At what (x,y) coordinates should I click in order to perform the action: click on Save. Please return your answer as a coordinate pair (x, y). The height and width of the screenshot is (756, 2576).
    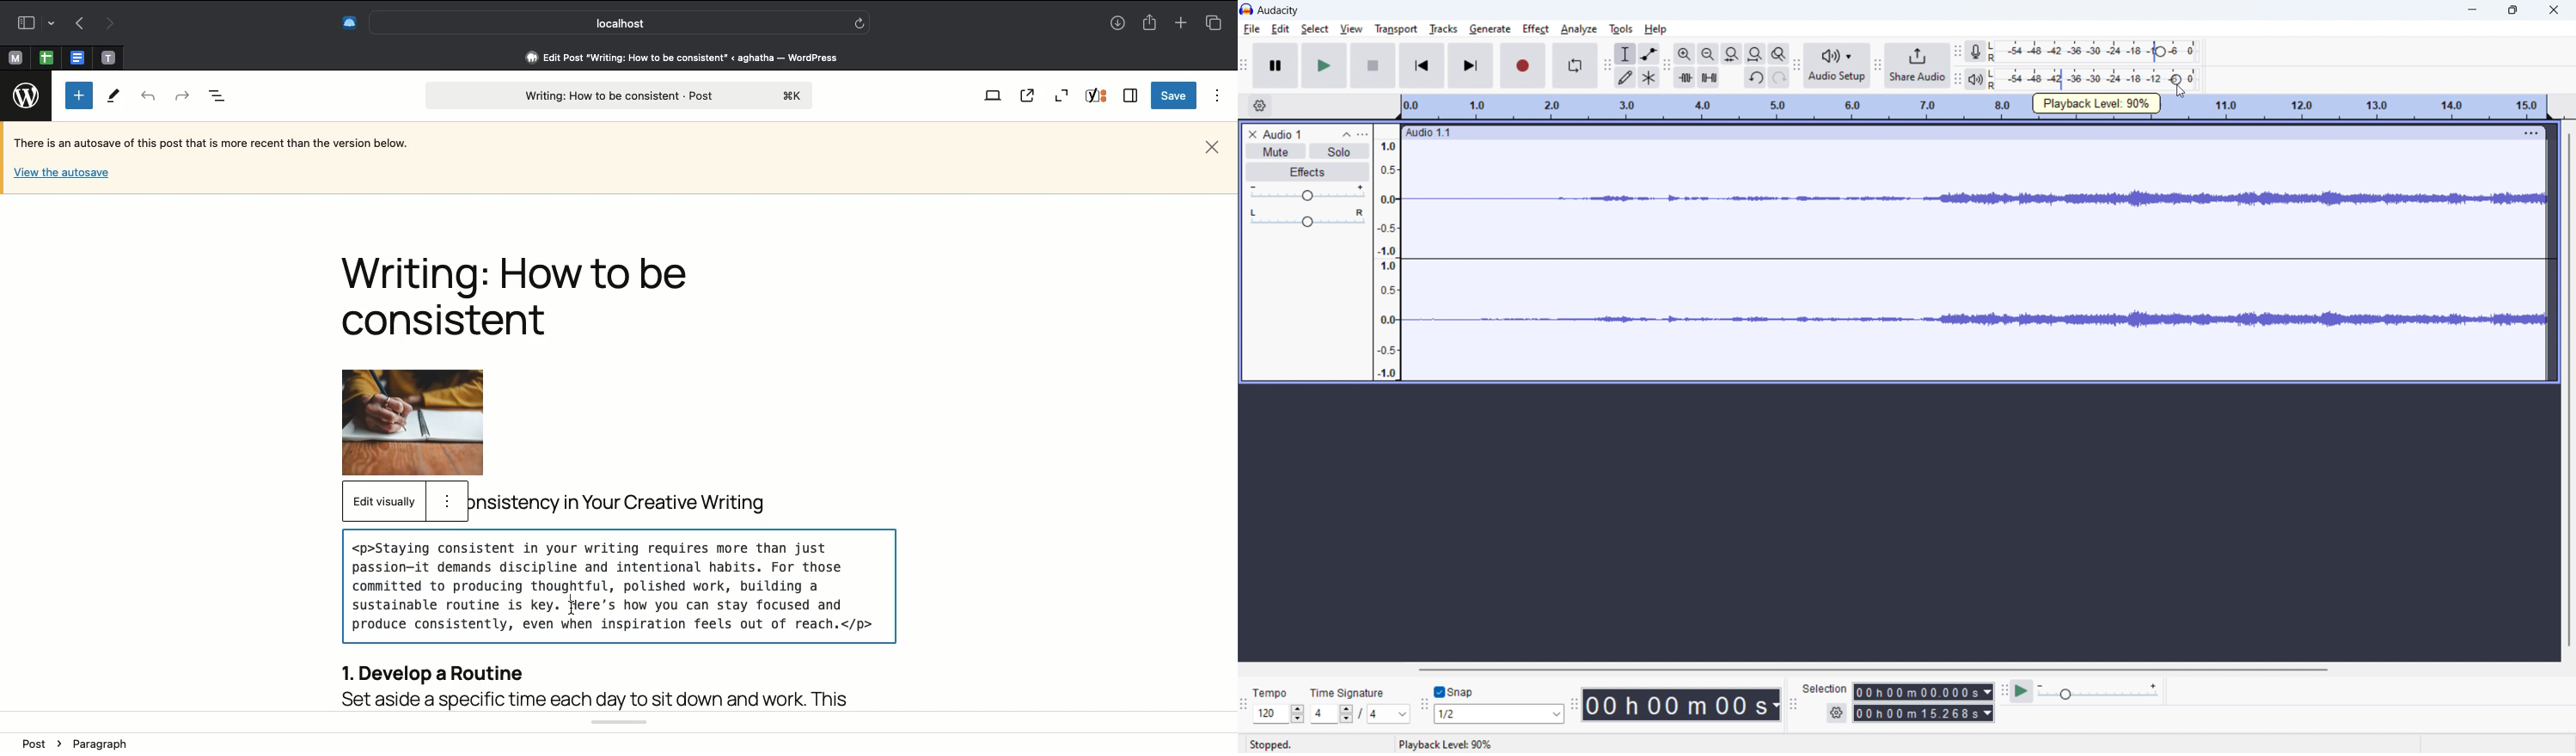
    Looking at the image, I should click on (1172, 96).